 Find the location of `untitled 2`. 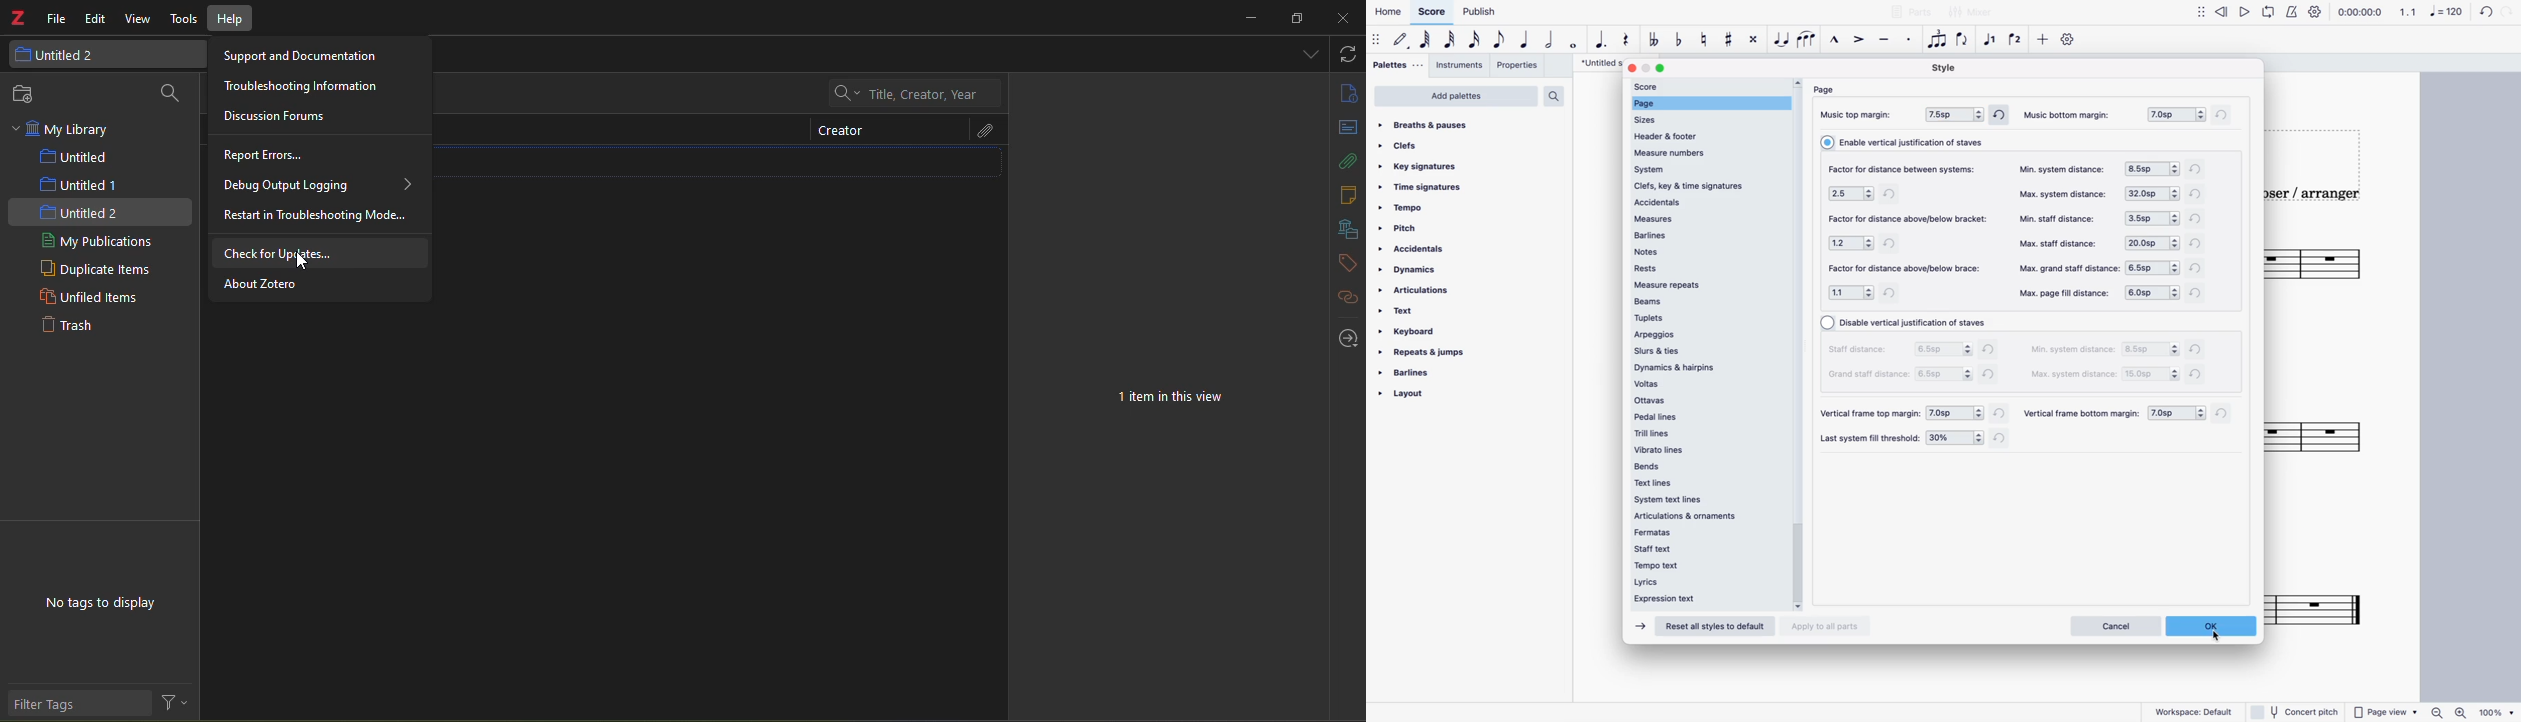

untitled 2 is located at coordinates (80, 213).